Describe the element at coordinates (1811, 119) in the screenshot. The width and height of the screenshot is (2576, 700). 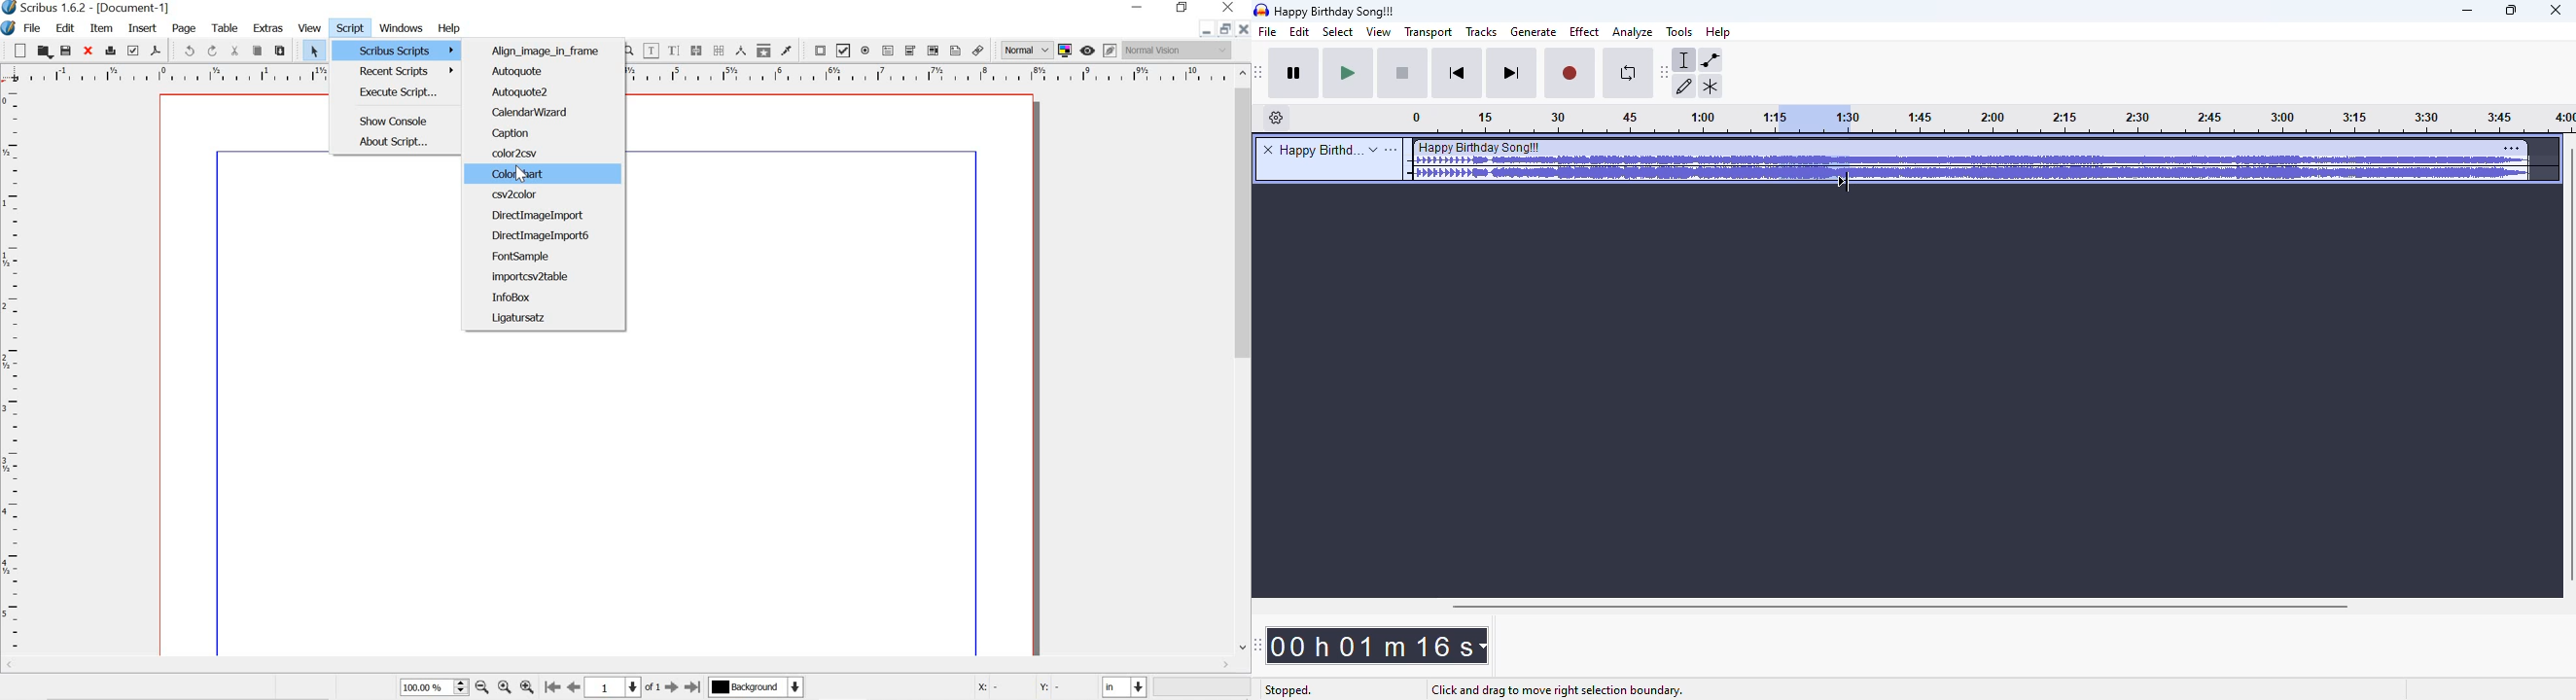
I see `selected audio` at that location.